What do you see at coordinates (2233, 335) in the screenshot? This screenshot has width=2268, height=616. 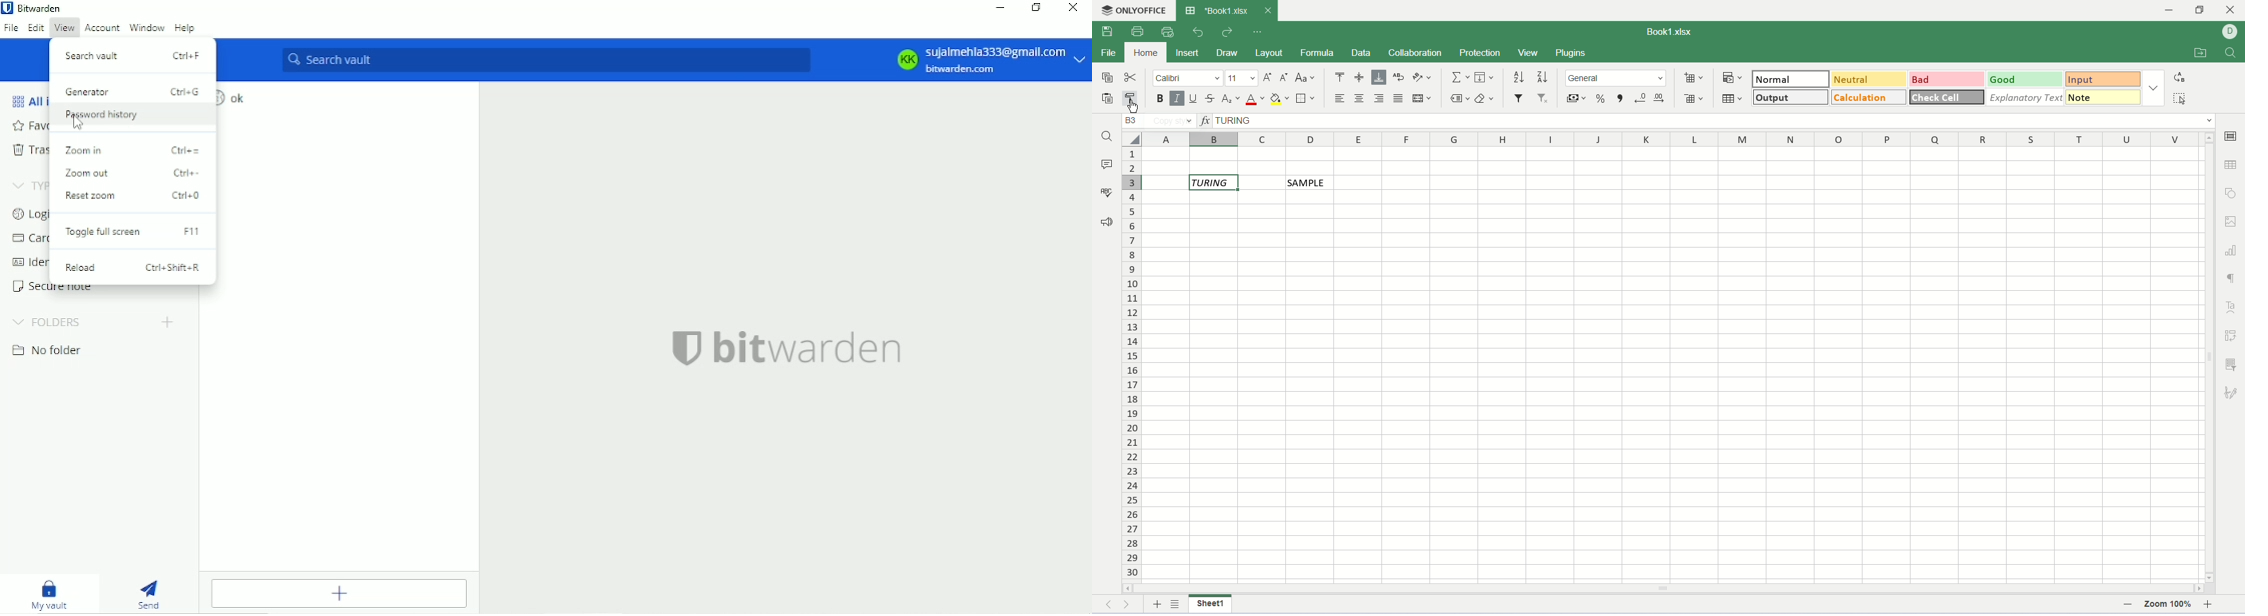 I see `pivot settings` at bounding box center [2233, 335].